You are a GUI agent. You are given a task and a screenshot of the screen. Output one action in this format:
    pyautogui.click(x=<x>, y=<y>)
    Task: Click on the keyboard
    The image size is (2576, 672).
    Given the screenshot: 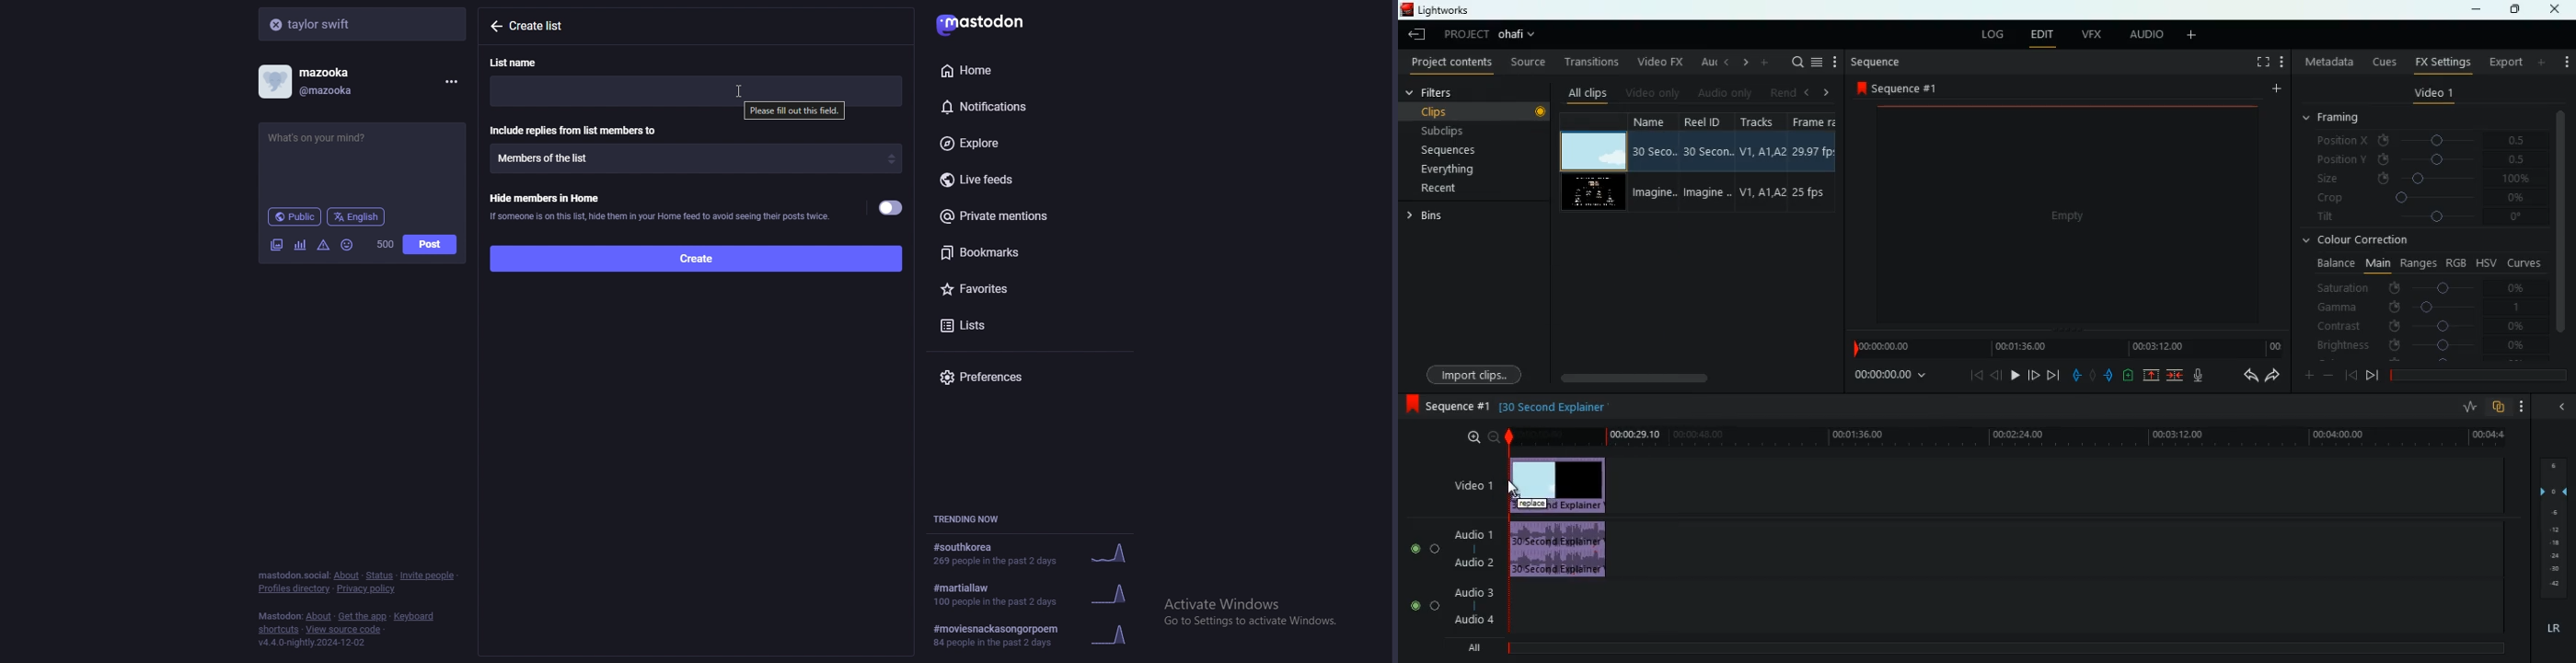 What is the action you would take?
    pyautogui.click(x=416, y=616)
    